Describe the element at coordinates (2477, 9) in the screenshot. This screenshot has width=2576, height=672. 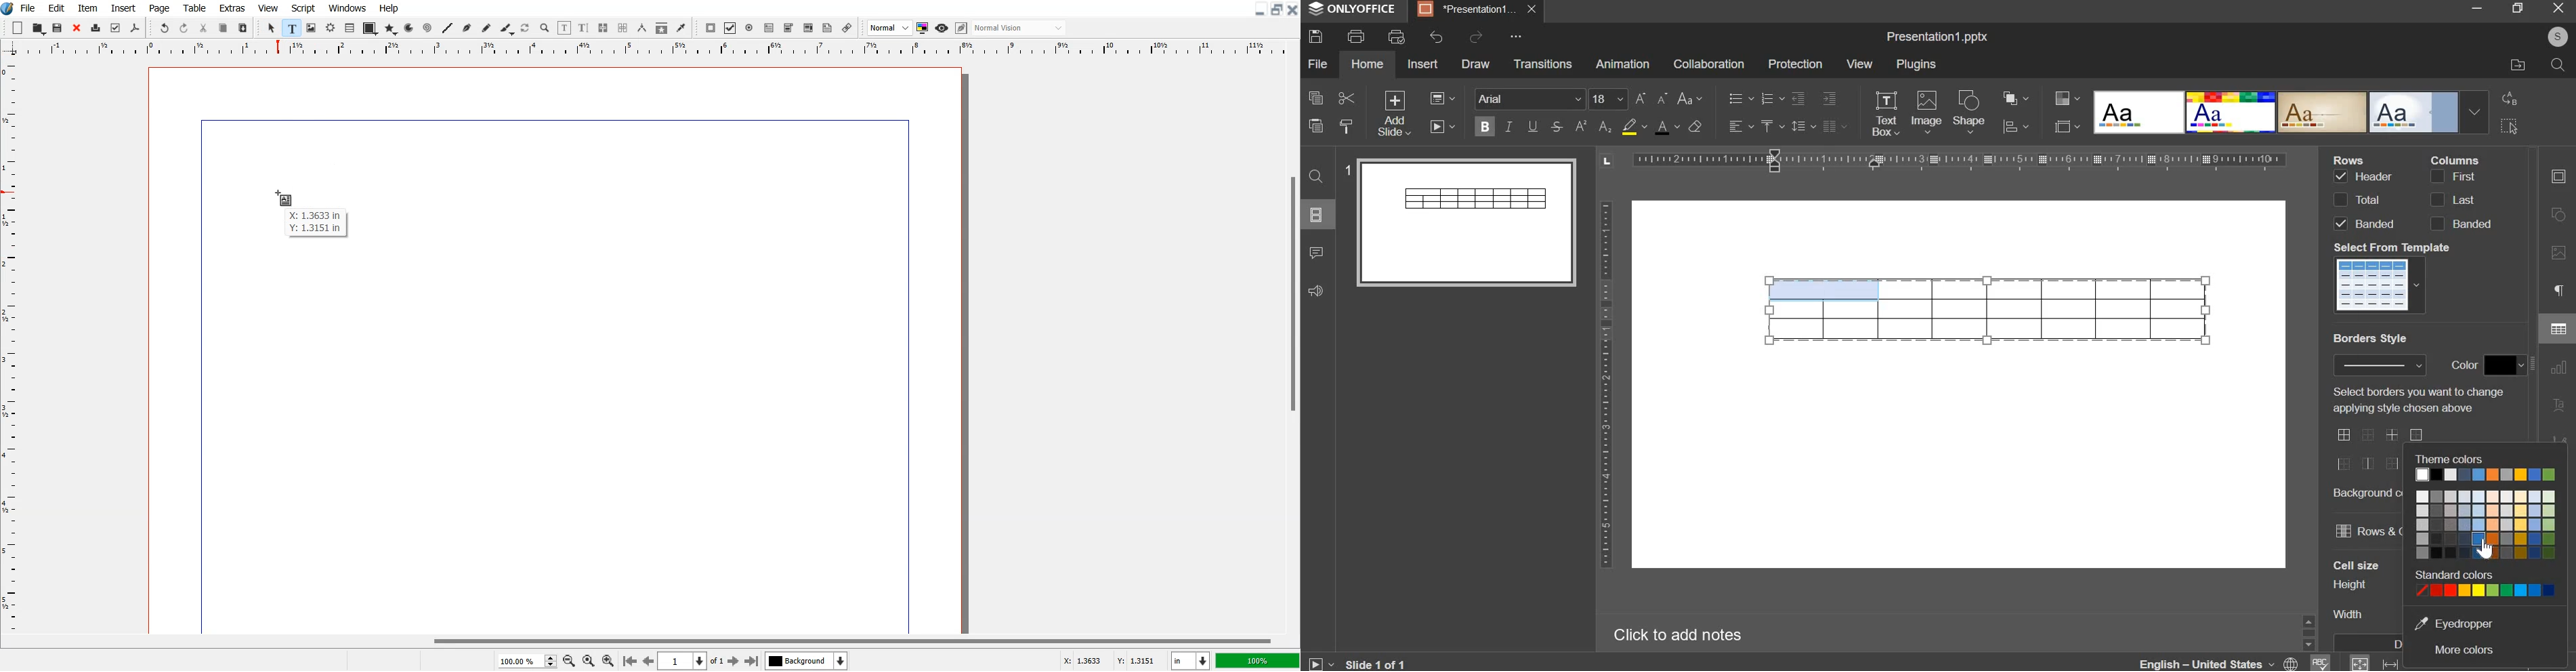
I see `minimize` at that location.